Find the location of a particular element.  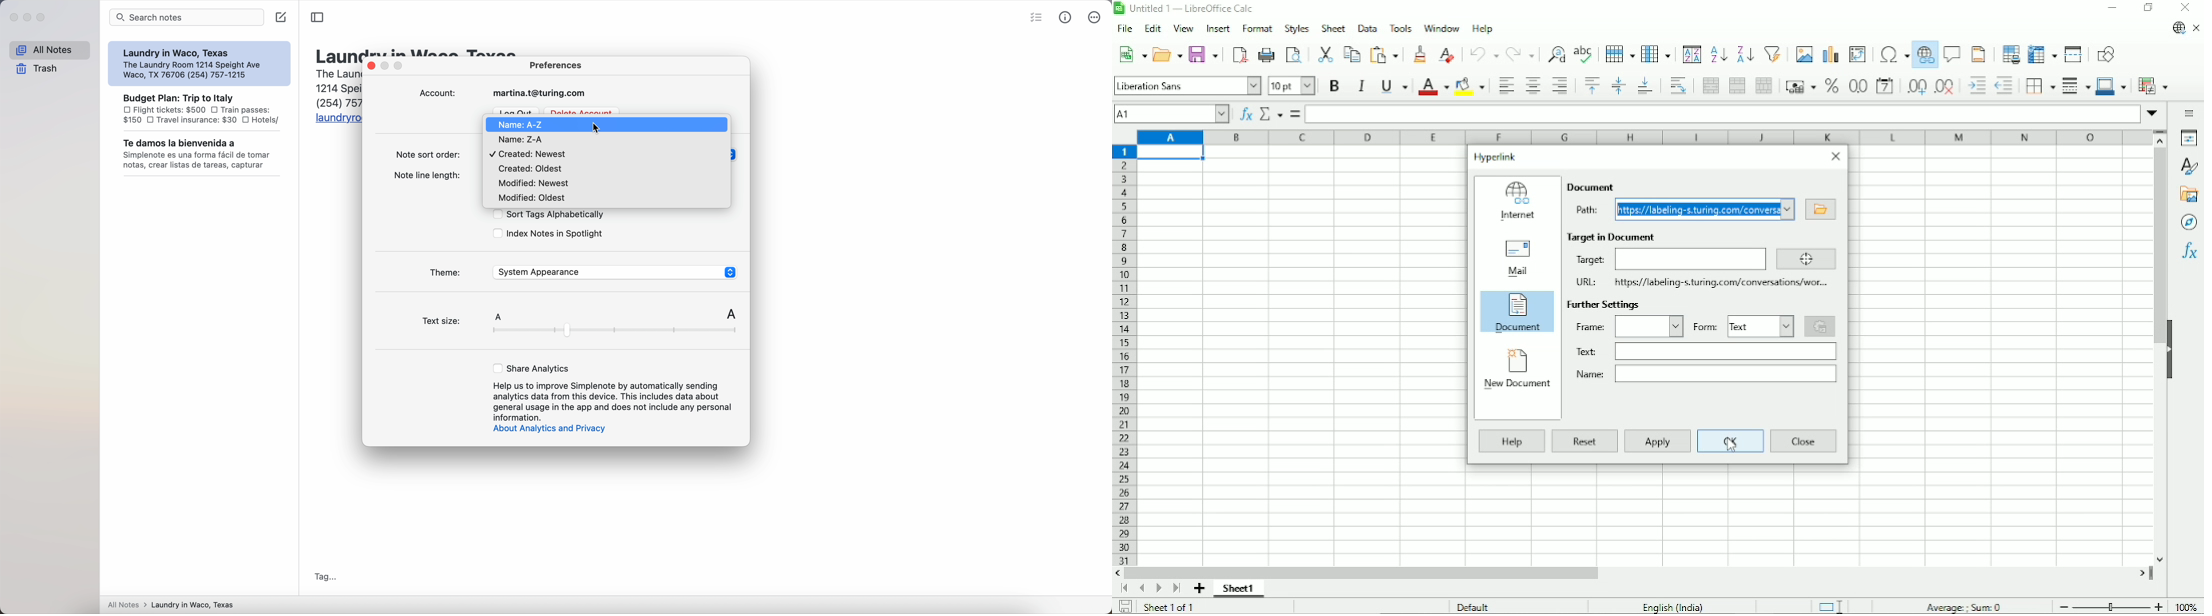

Update available is located at coordinates (2178, 29).